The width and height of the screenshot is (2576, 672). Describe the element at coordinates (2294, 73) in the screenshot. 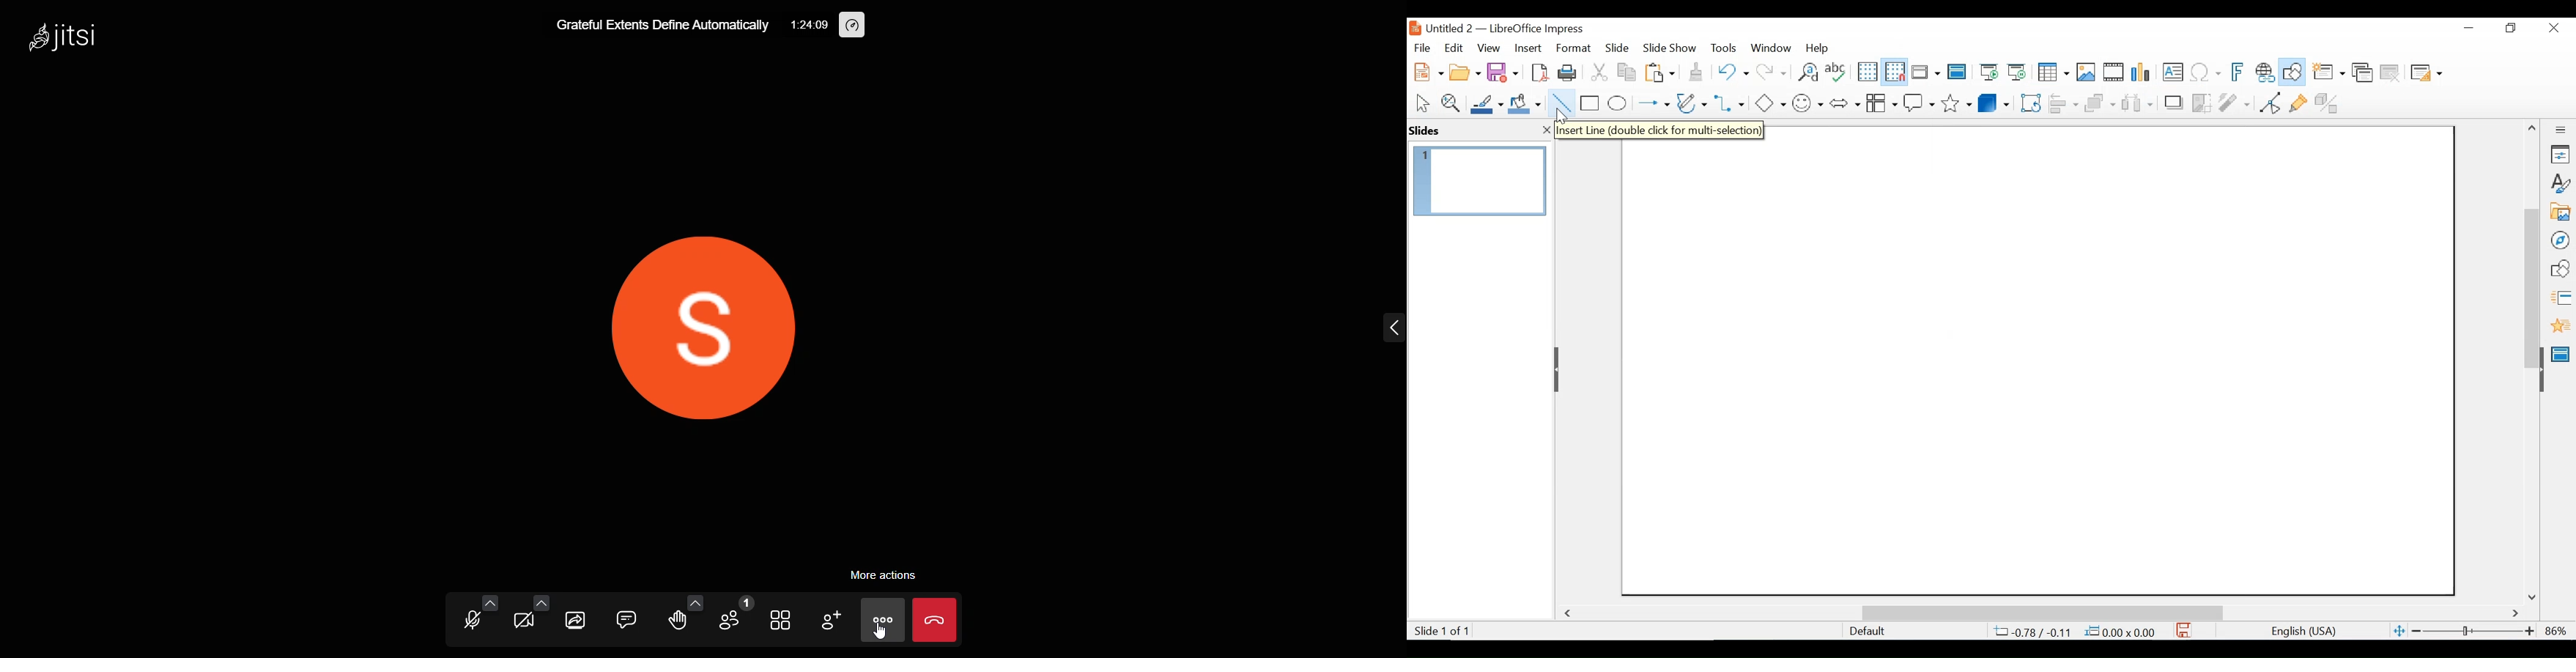

I see `Show Draw Functions` at that location.